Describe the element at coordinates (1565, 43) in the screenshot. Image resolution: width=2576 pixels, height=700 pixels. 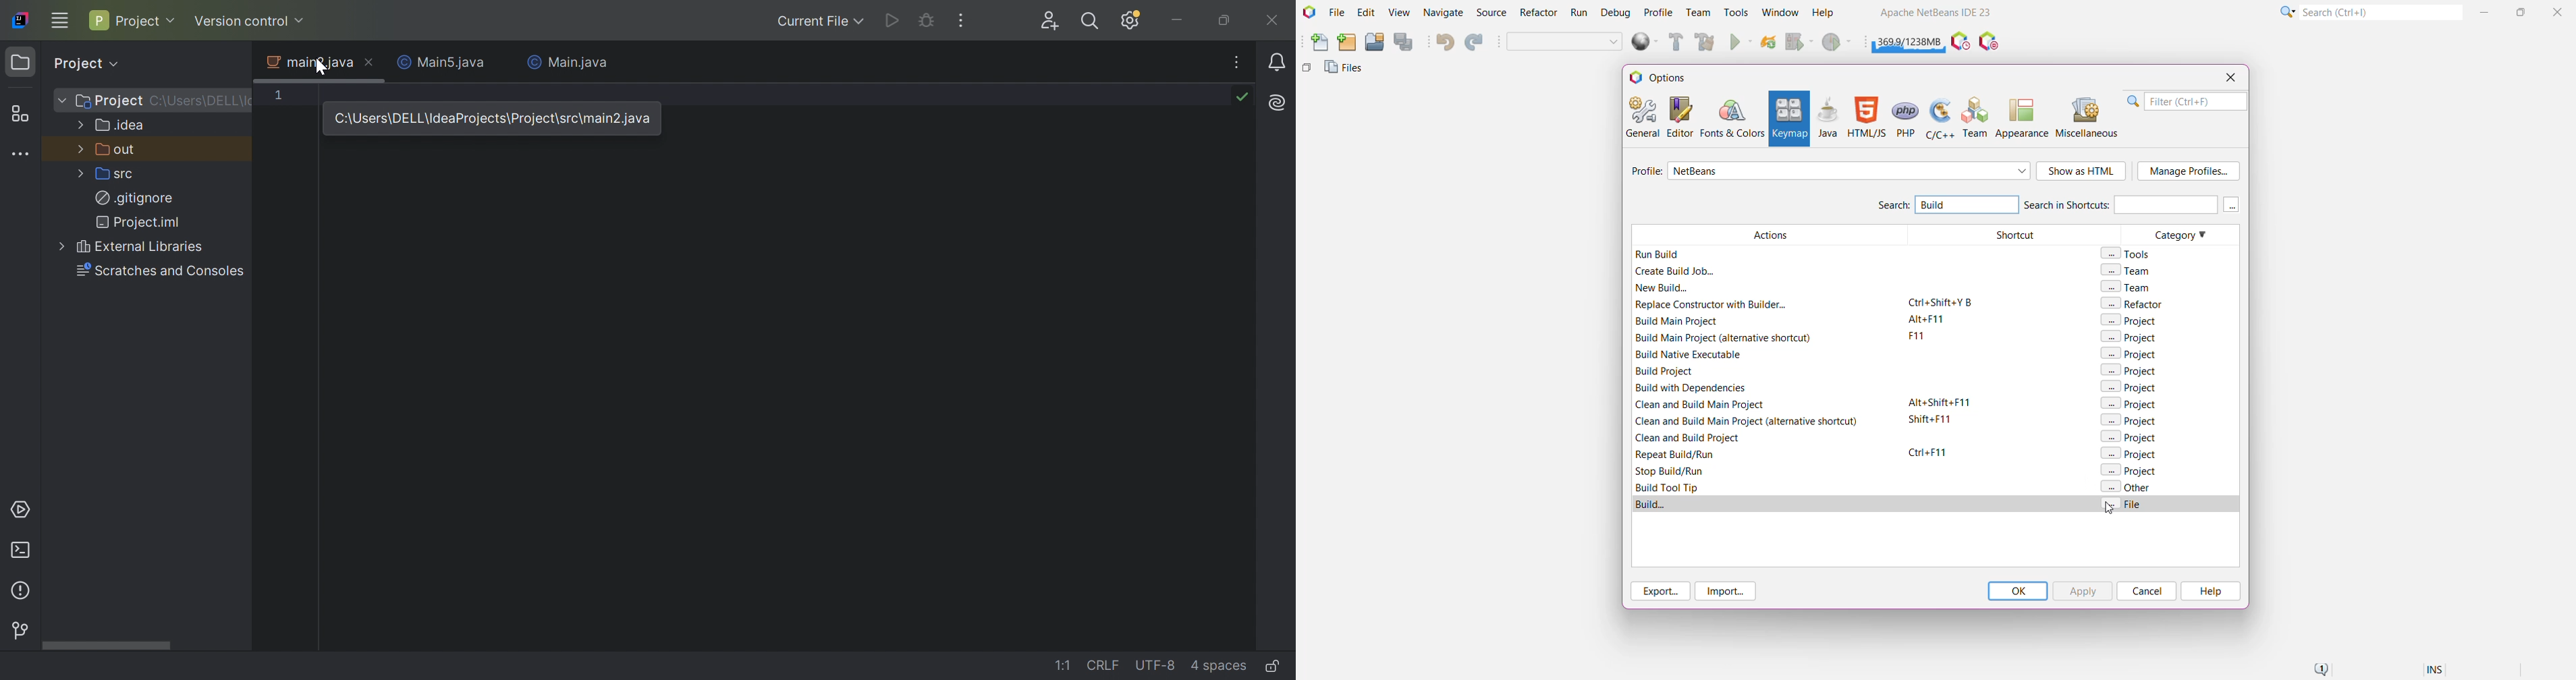
I see `Set Project Configuration` at that location.